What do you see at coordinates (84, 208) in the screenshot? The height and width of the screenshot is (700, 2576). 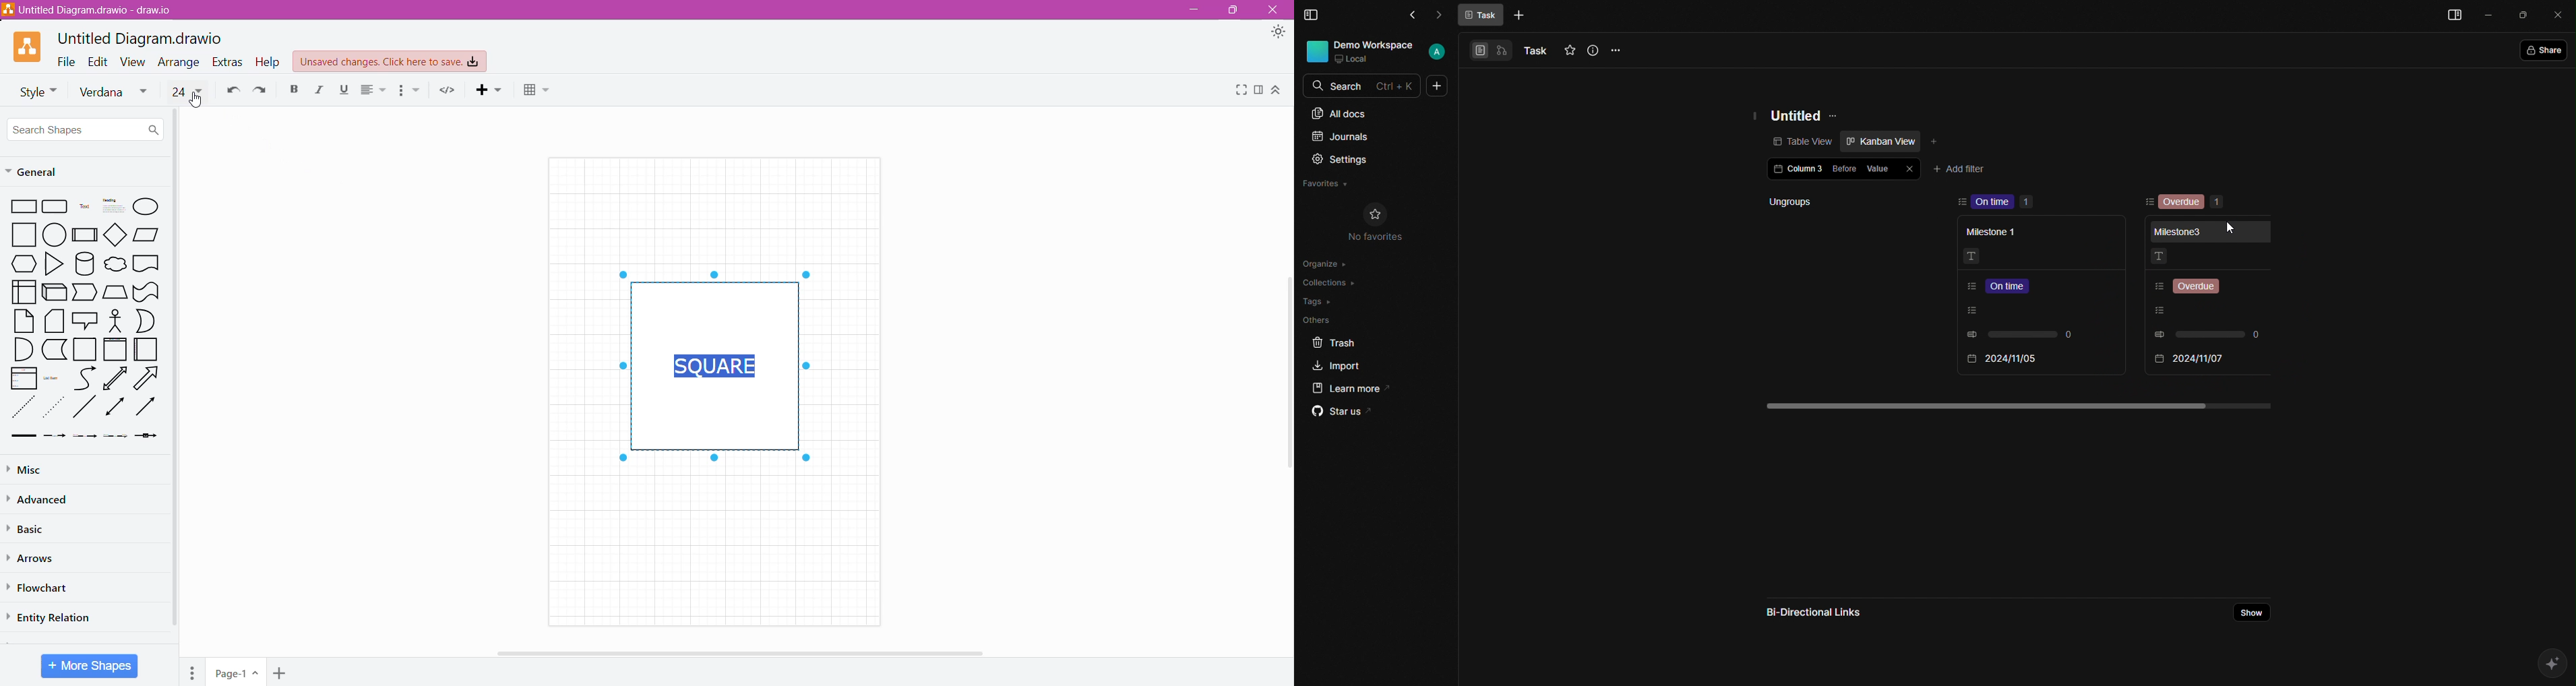 I see `Text` at bounding box center [84, 208].